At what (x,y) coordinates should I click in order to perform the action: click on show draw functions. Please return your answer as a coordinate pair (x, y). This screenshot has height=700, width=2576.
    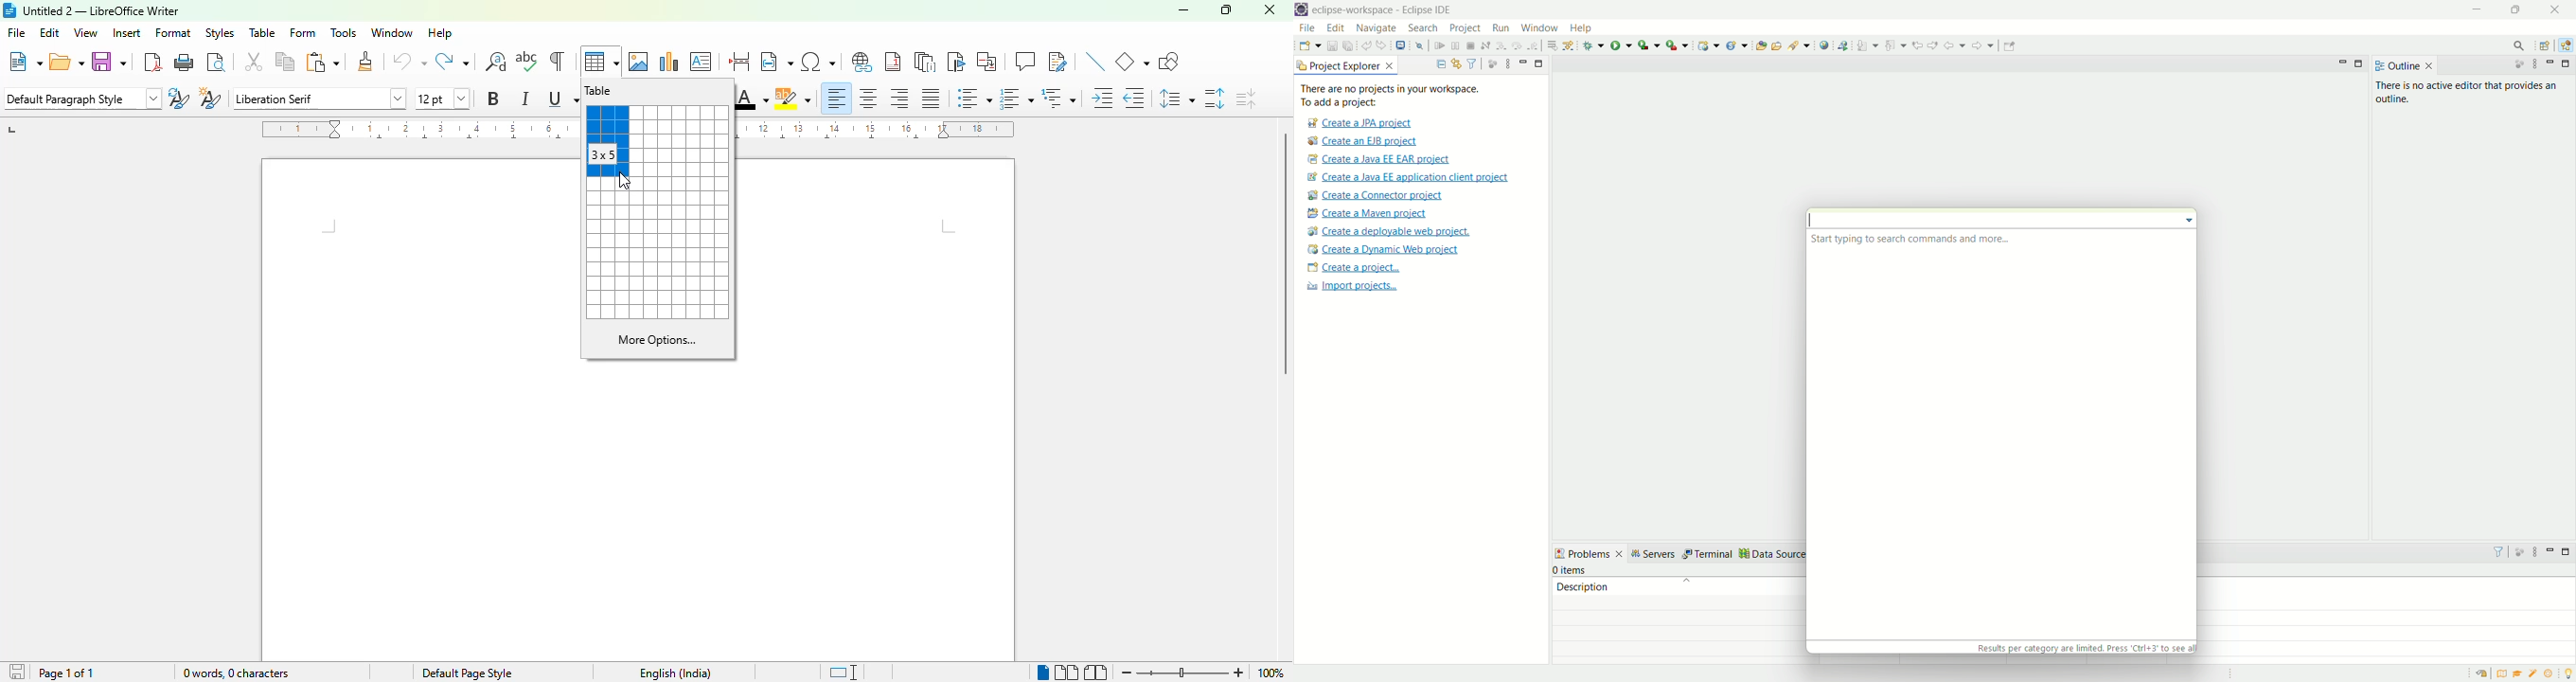
    Looking at the image, I should click on (1168, 61).